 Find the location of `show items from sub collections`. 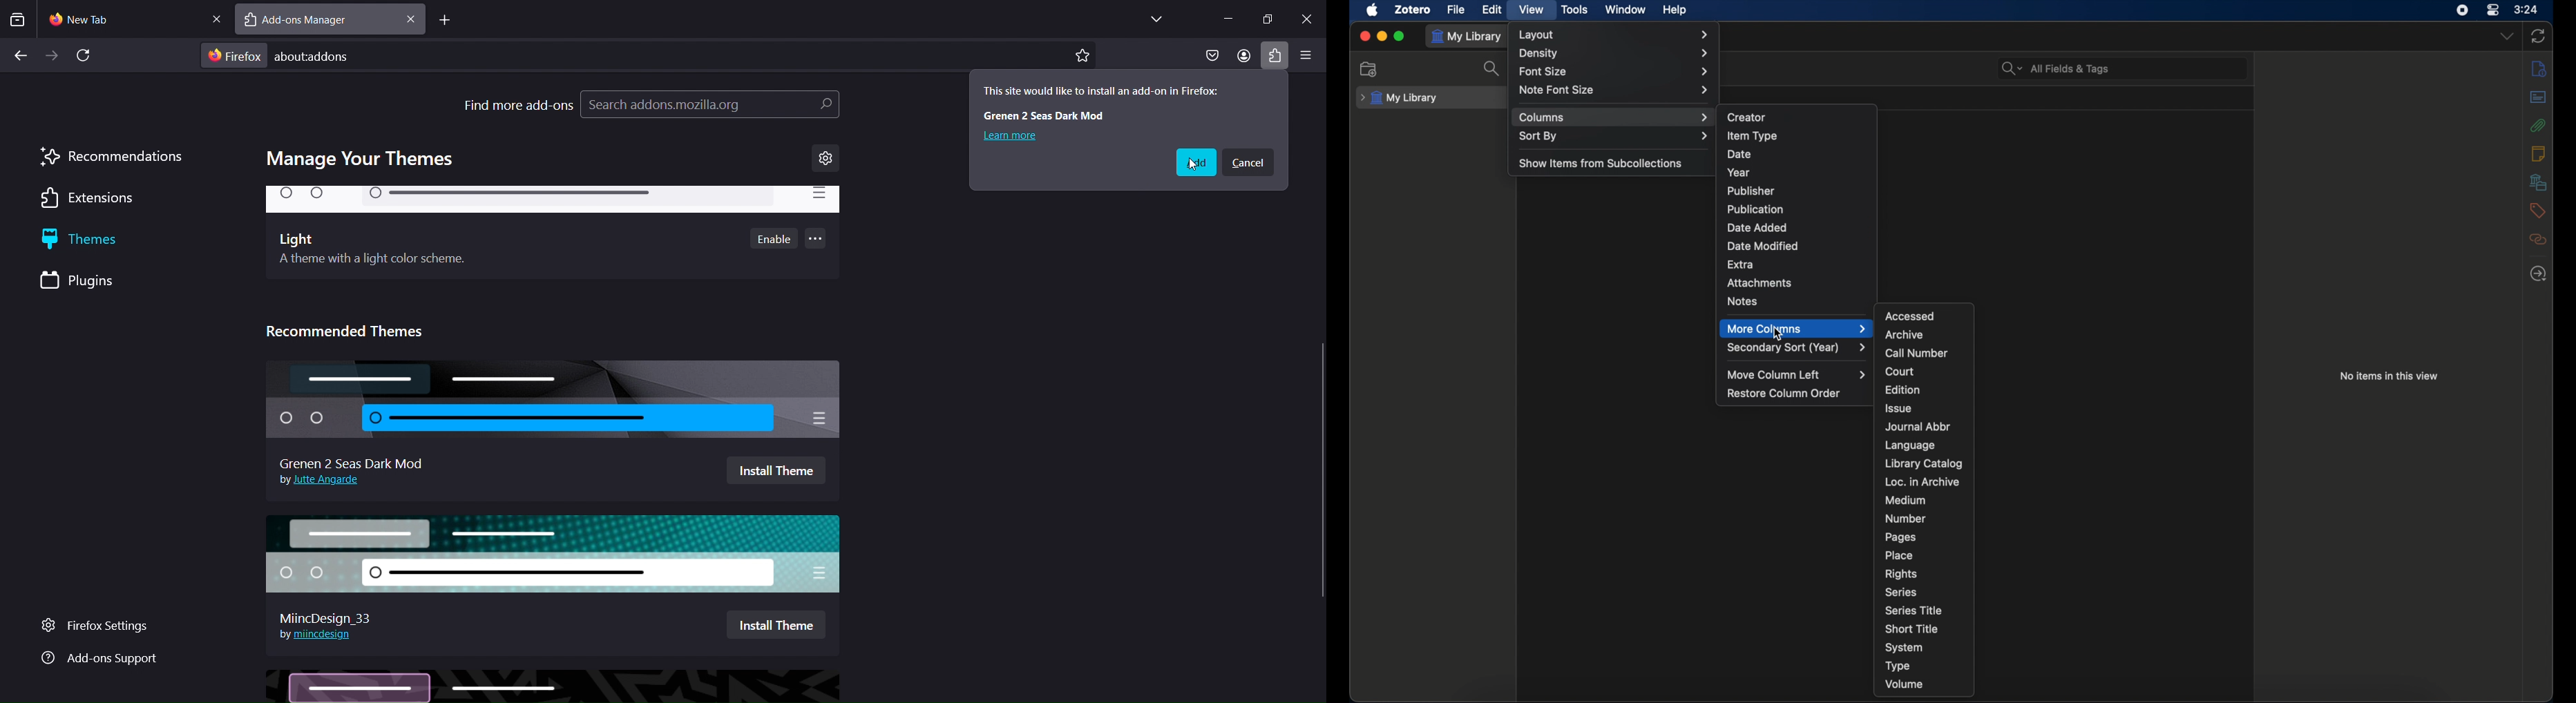

show items from sub collections is located at coordinates (1600, 164).